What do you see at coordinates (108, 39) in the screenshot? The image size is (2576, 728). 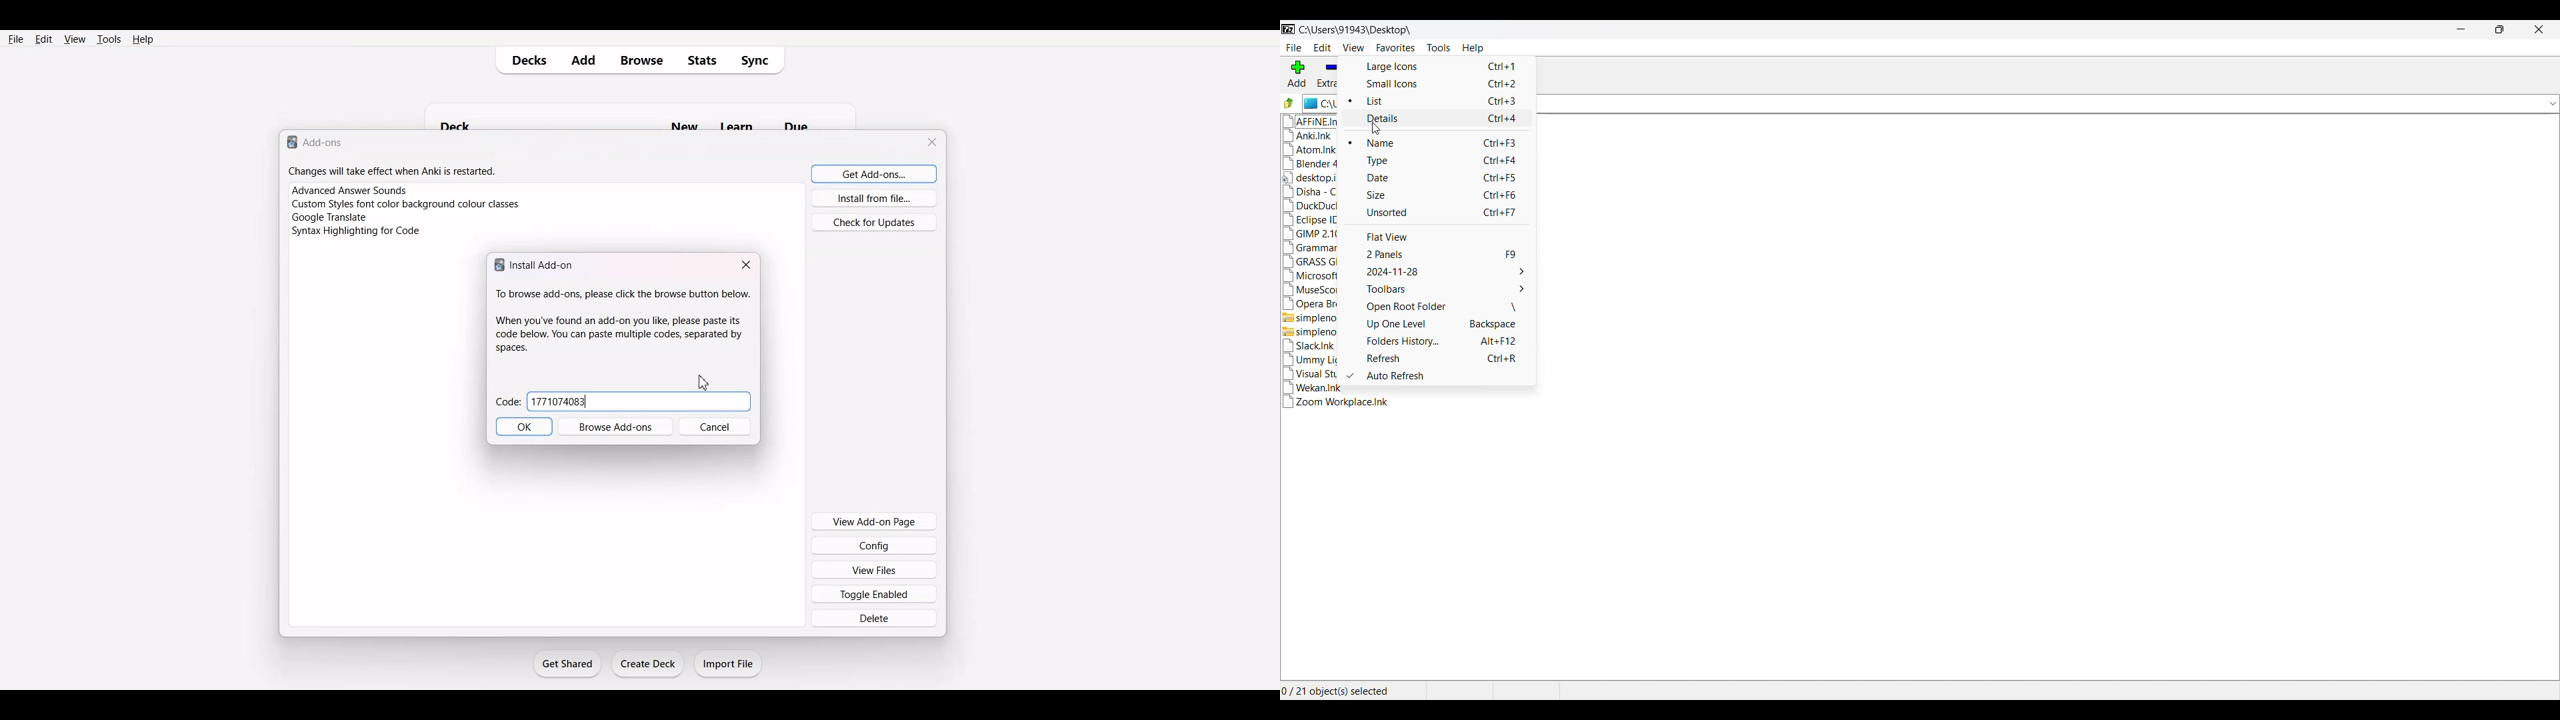 I see `Tools` at bounding box center [108, 39].